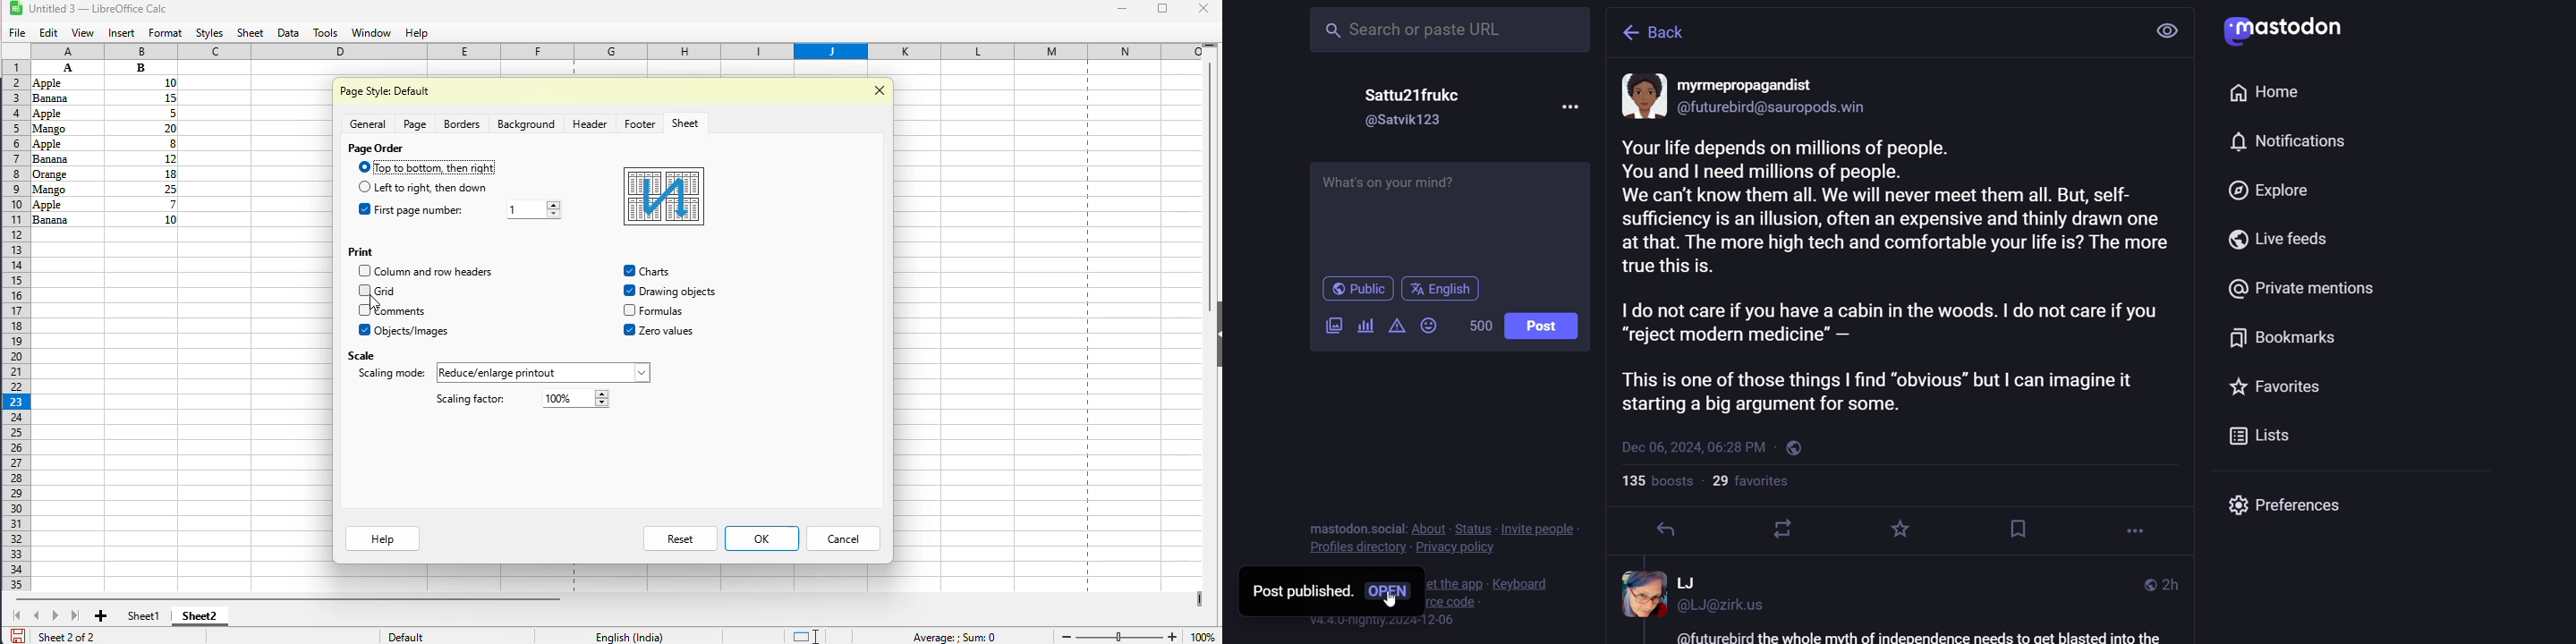  What do you see at coordinates (122, 34) in the screenshot?
I see `insert` at bounding box center [122, 34].